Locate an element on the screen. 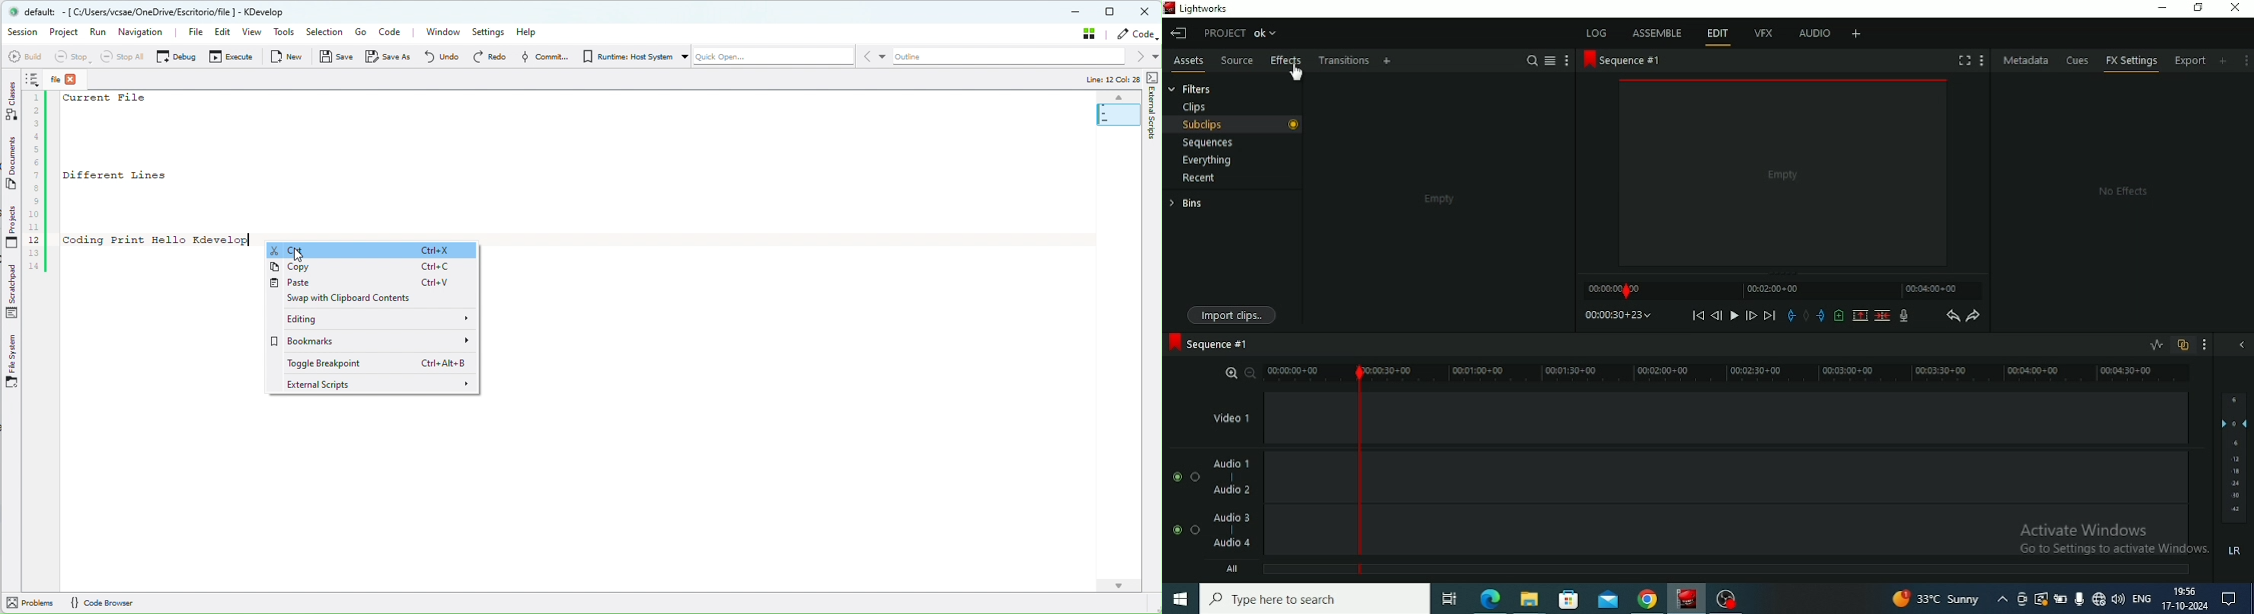 Image resolution: width=2268 pixels, height=616 pixels. Sequences is located at coordinates (1225, 143).